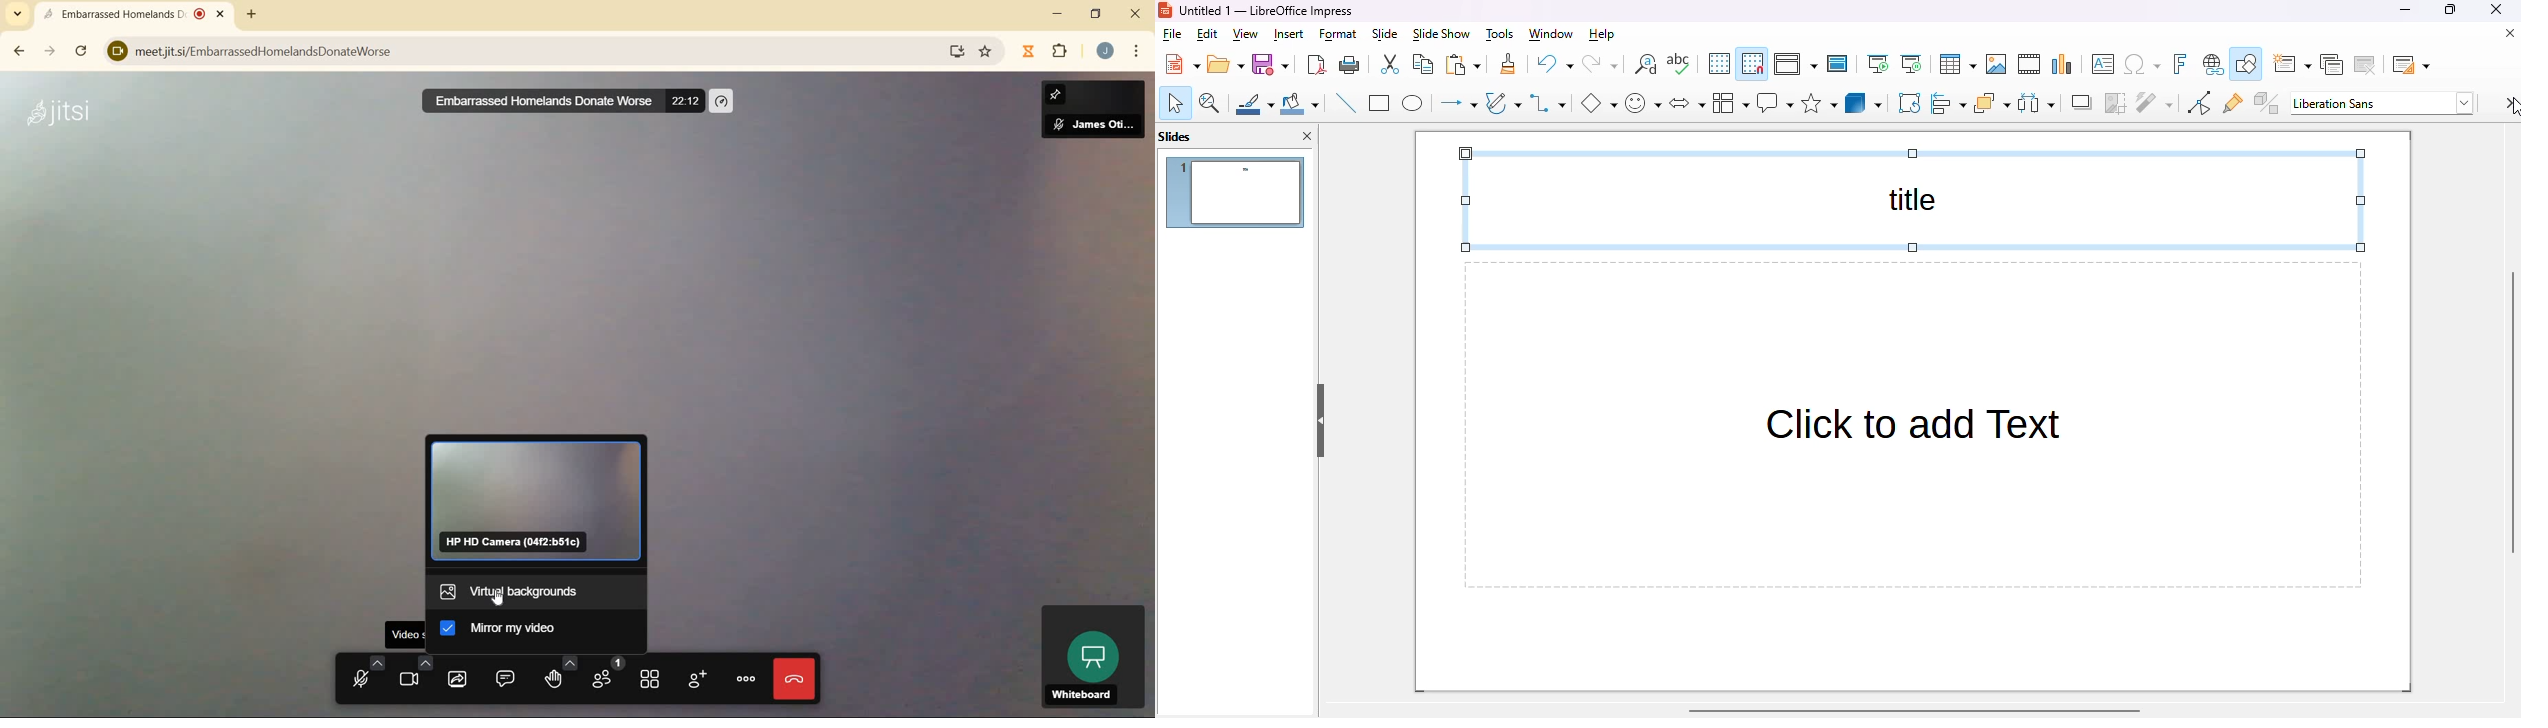 This screenshot has height=728, width=2548. I want to click on table, so click(1958, 64).